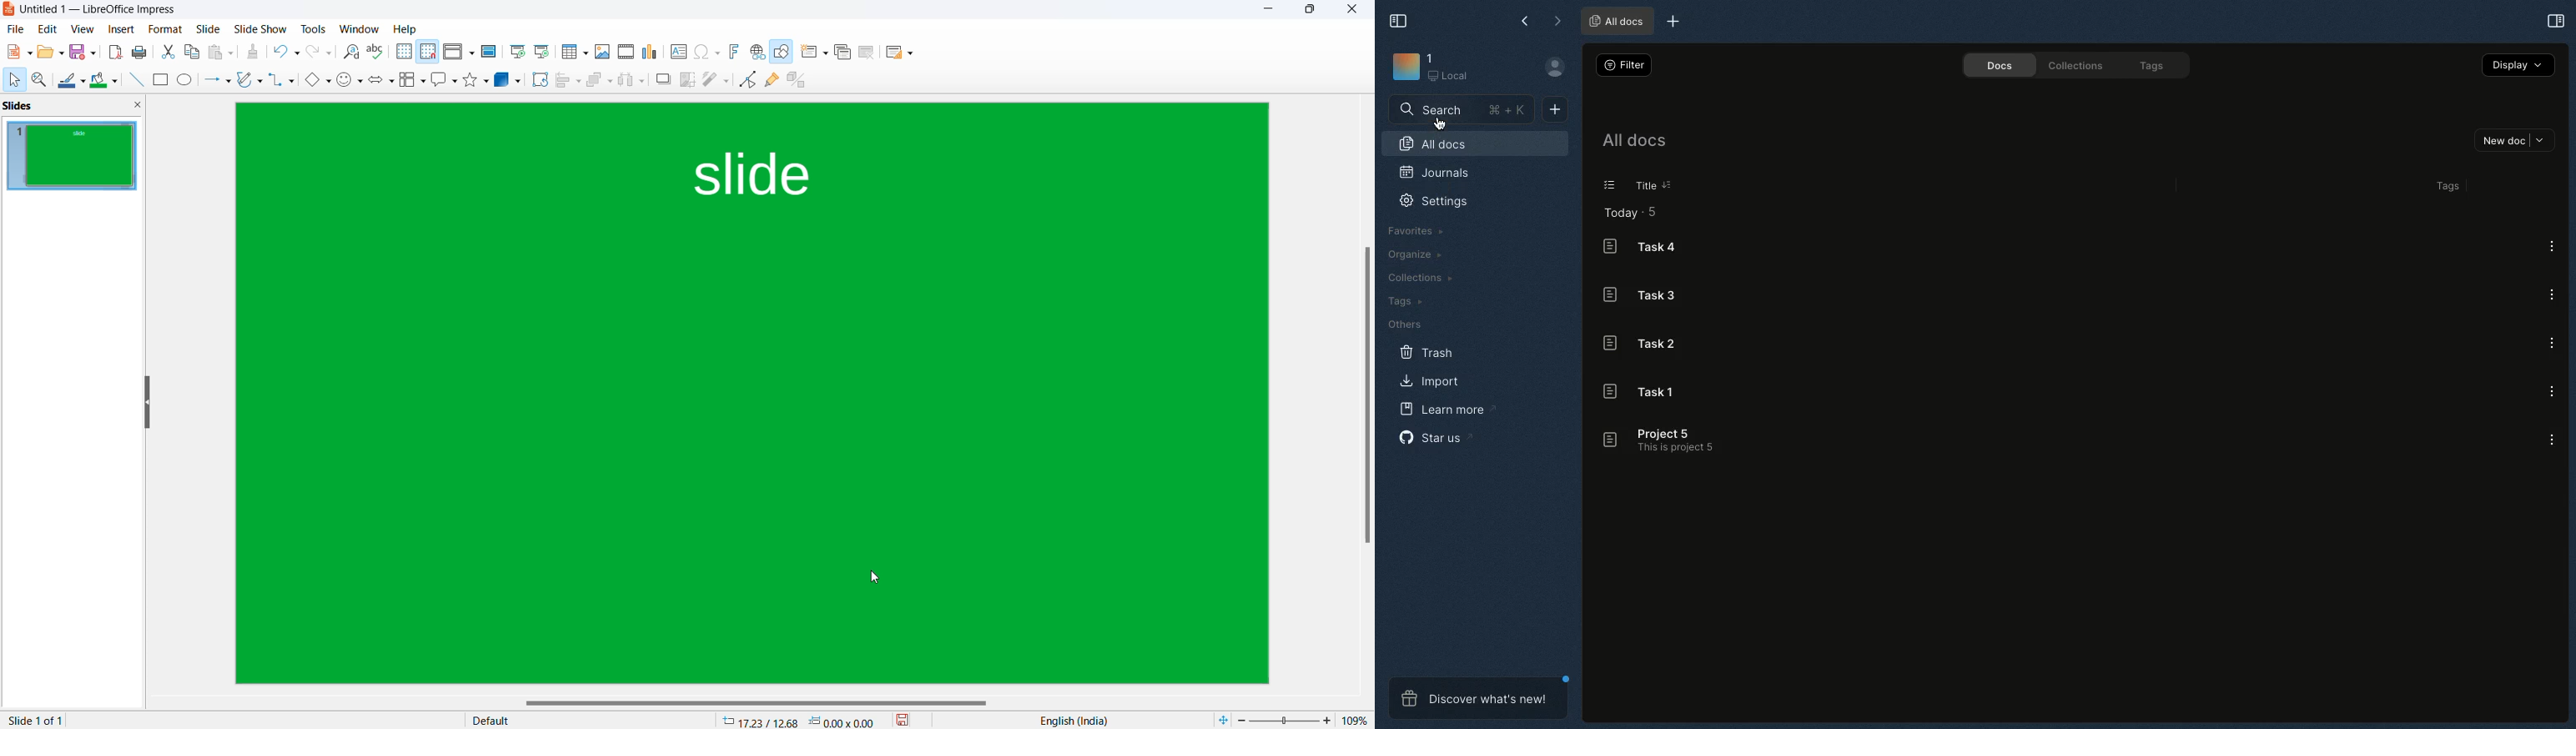 The image size is (2576, 756). Describe the element at coordinates (488, 51) in the screenshot. I see `master slide` at that location.